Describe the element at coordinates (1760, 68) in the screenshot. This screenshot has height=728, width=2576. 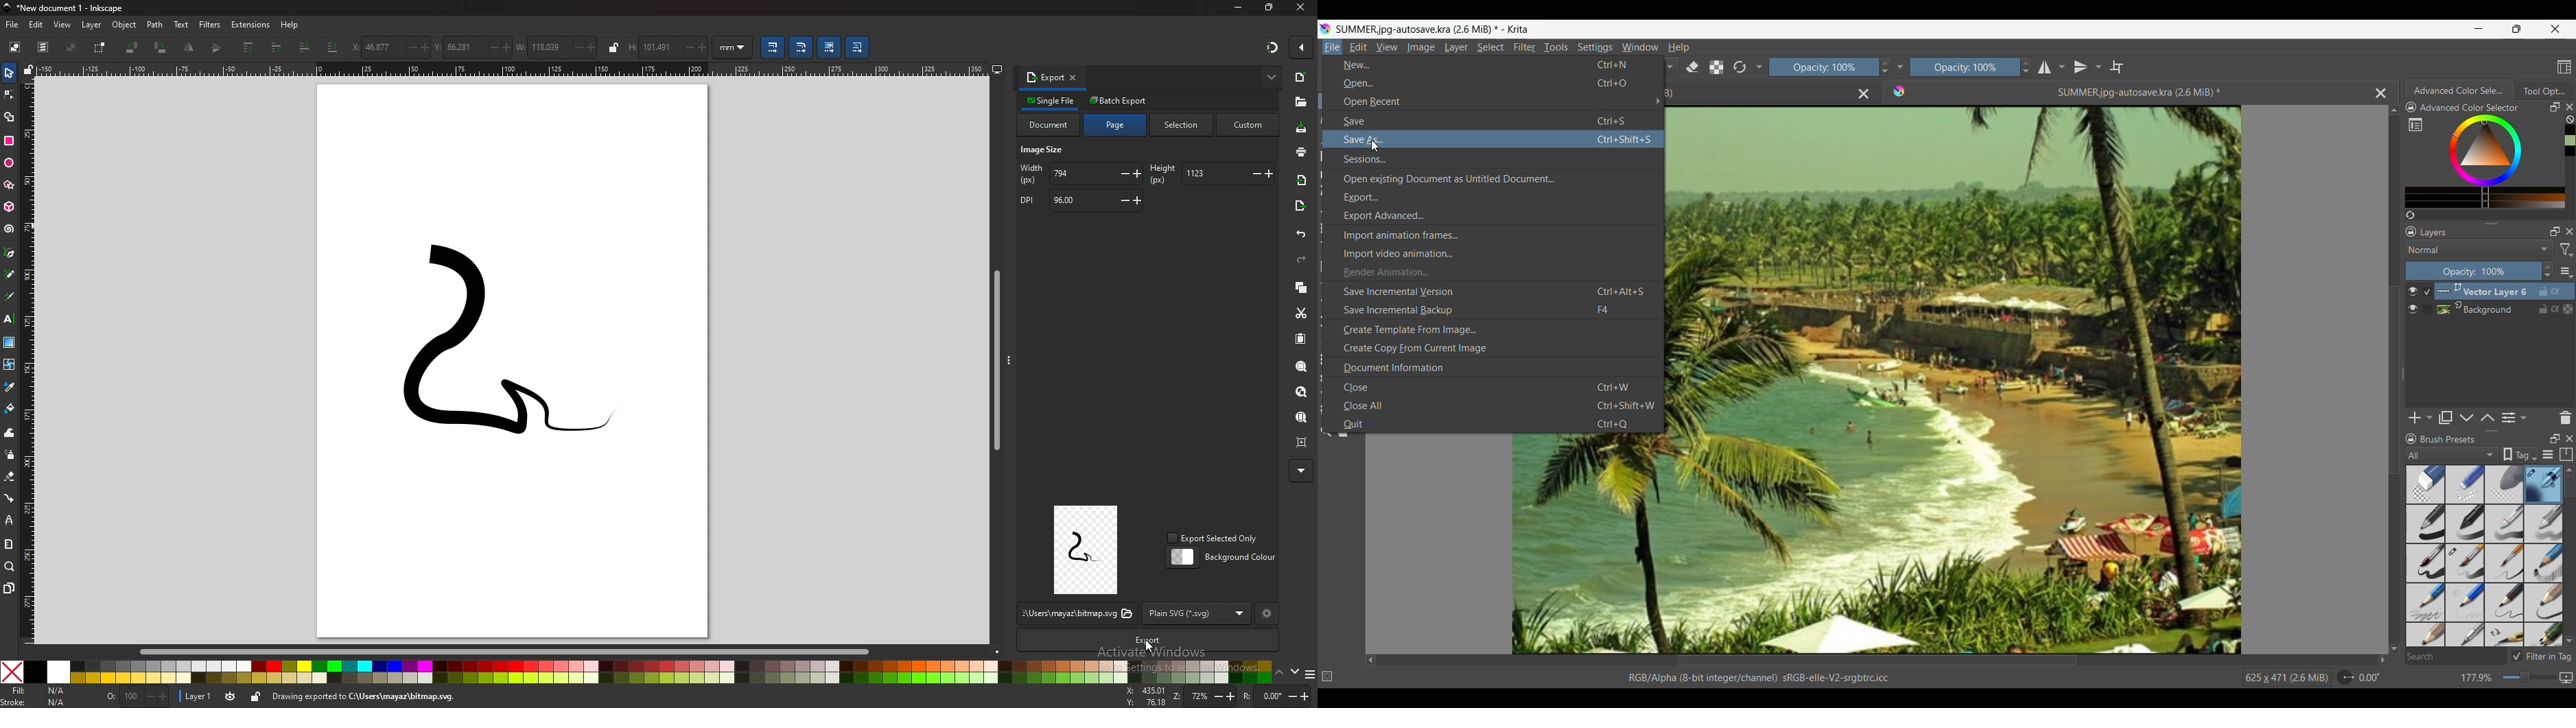
I see `Show/Hide more tools` at that location.